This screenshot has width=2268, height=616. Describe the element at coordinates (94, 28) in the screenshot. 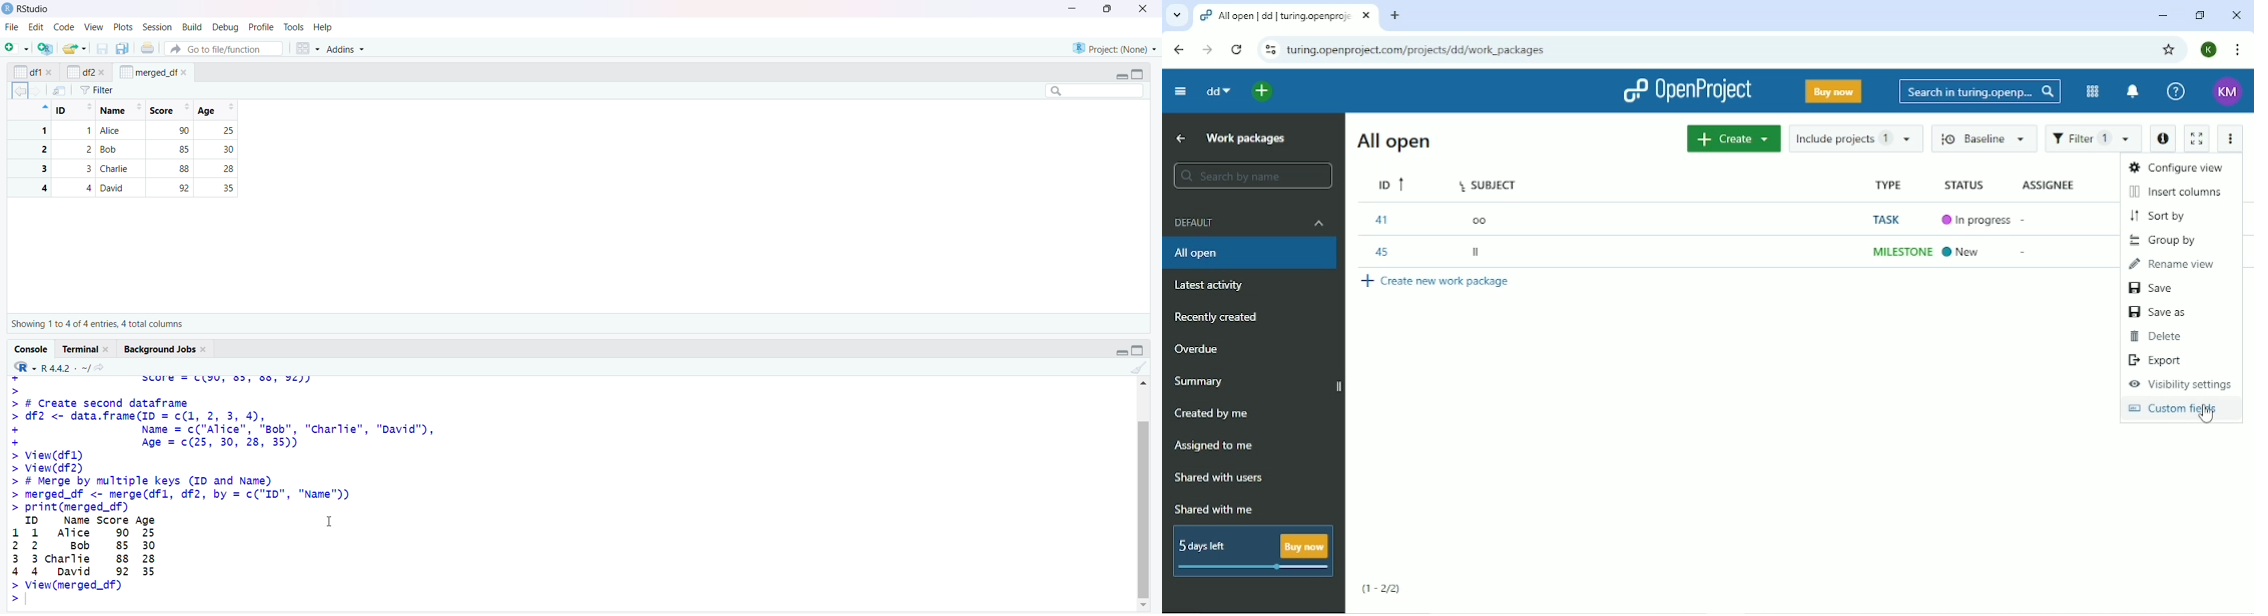

I see `view` at that location.